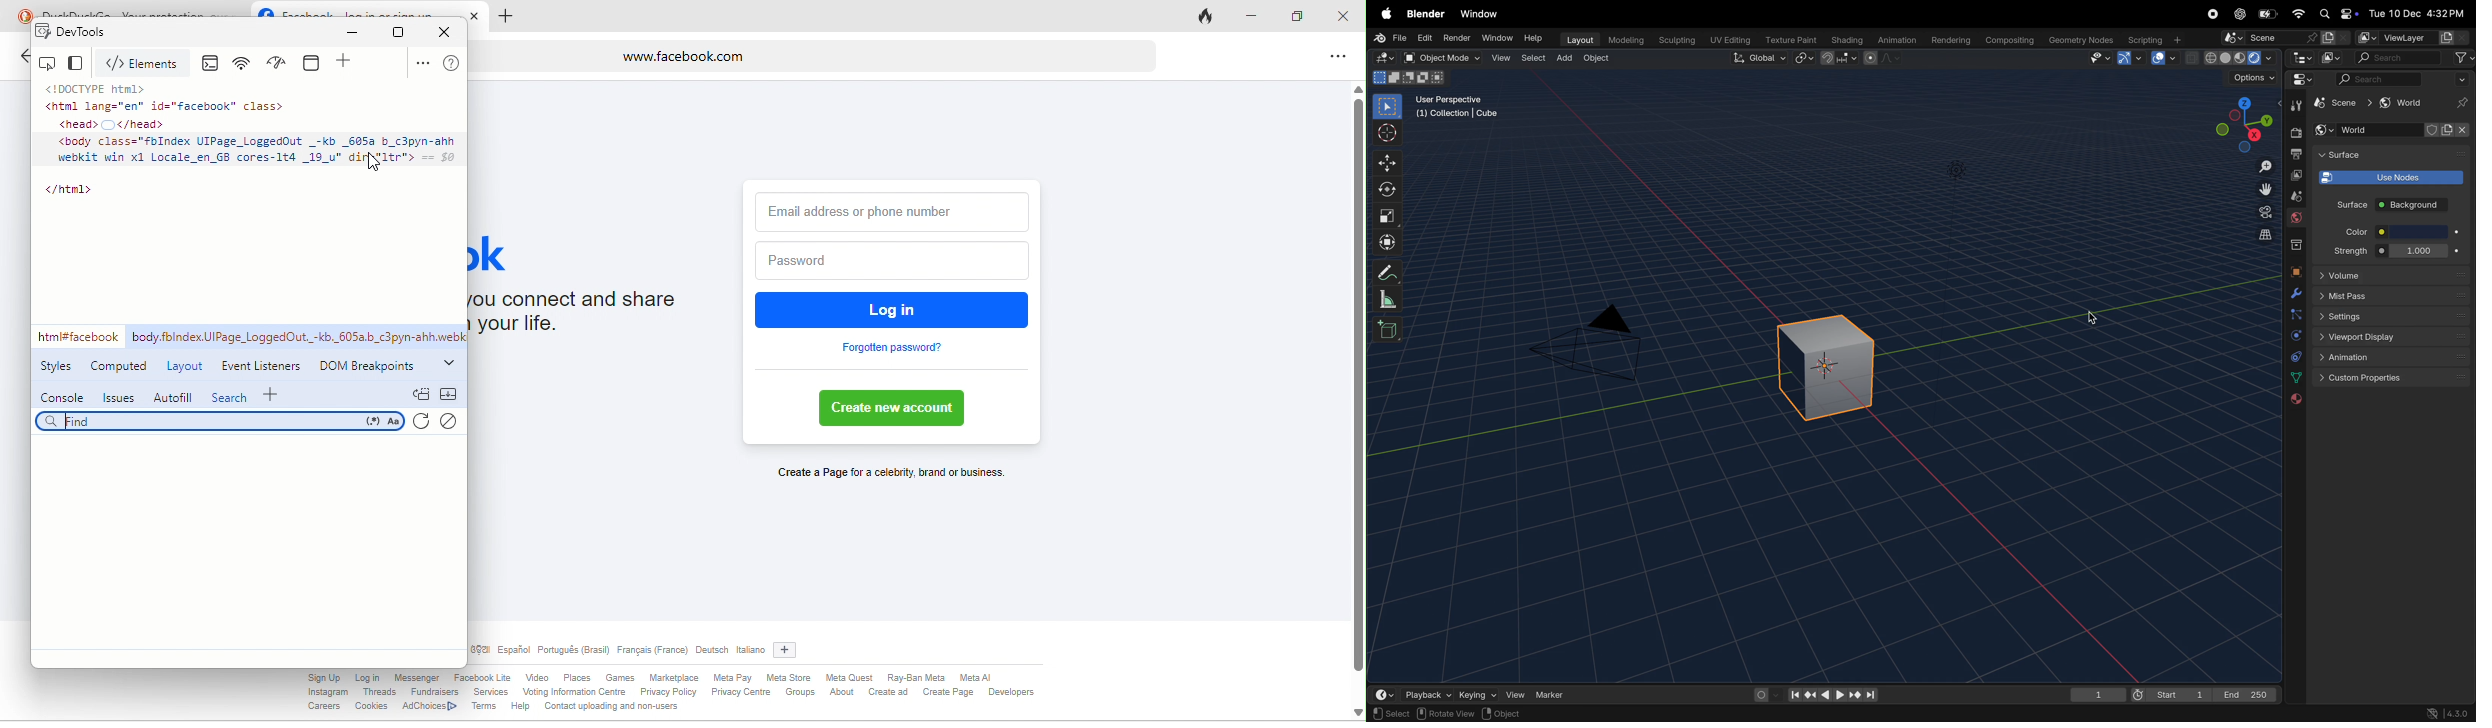 The height and width of the screenshot is (728, 2492). I want to click on console, so click(63, 397).